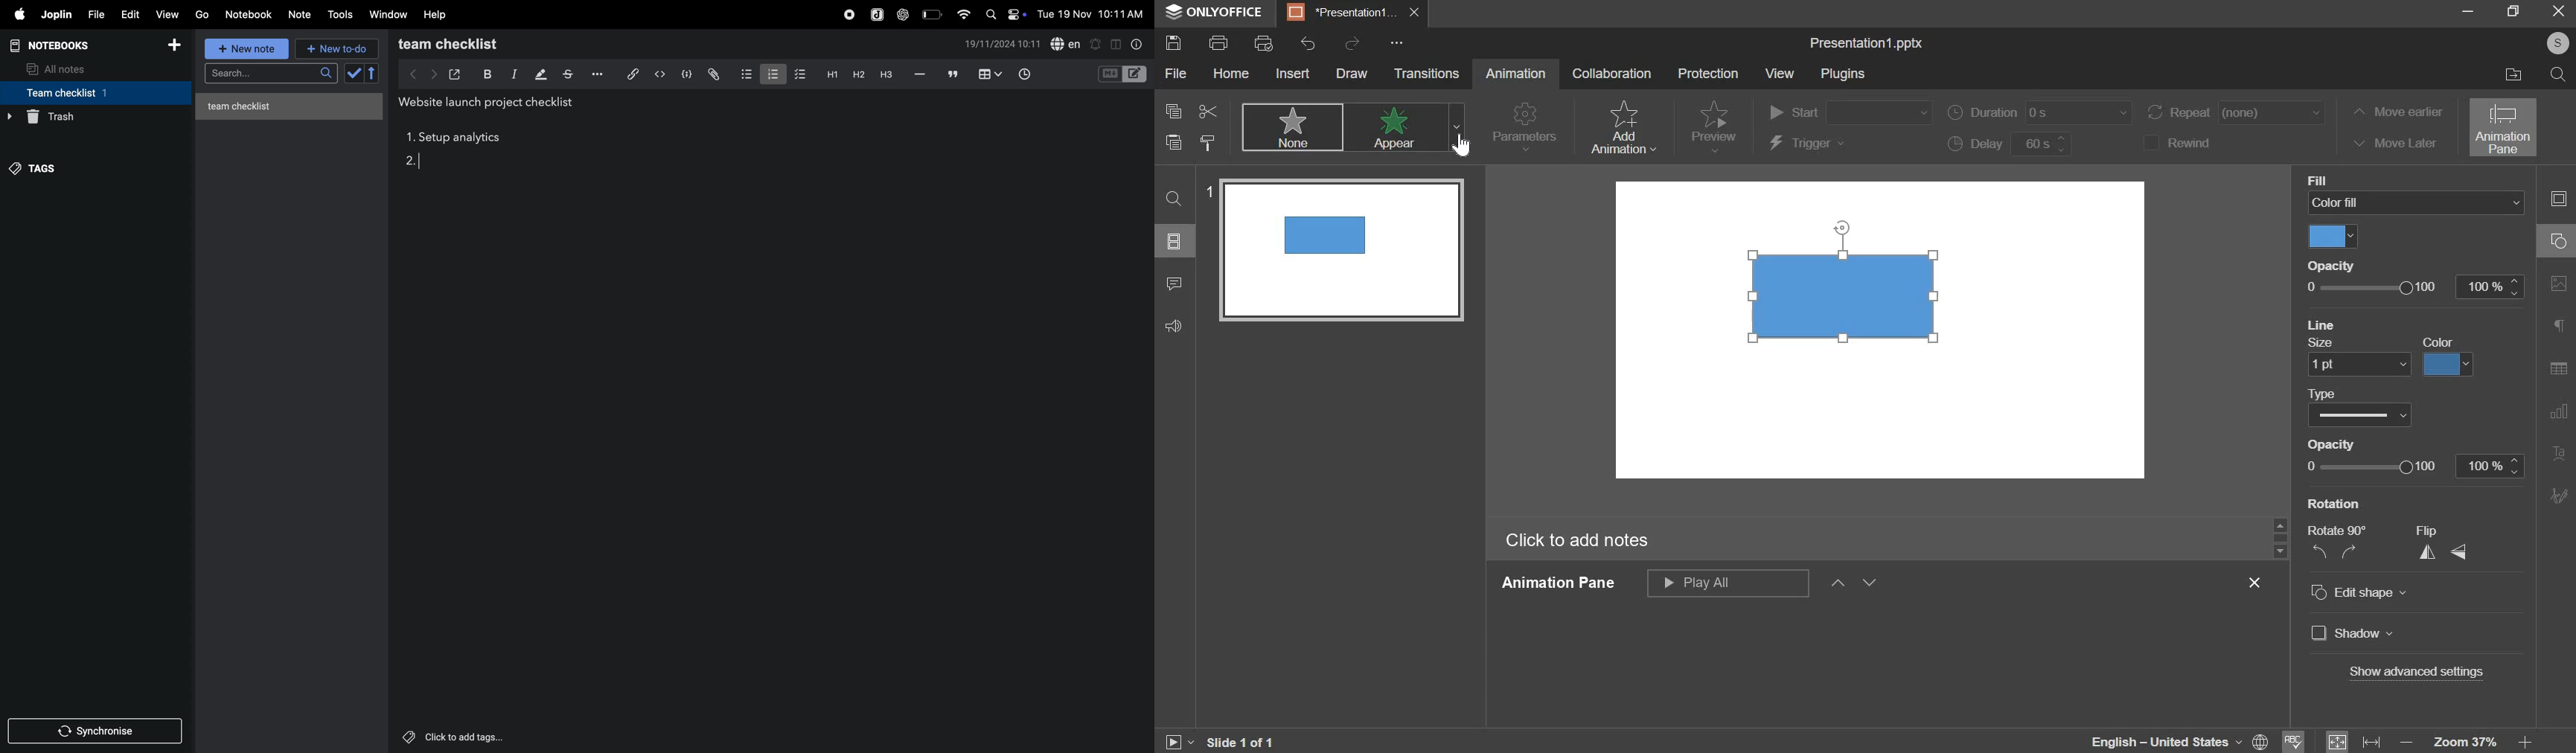 Image resolution: width=2576 pixels, height=756 pixels. What do you see at coordinates (1781, 74) in the screenshot?
I see `view` at bounding box center [1781, 74].